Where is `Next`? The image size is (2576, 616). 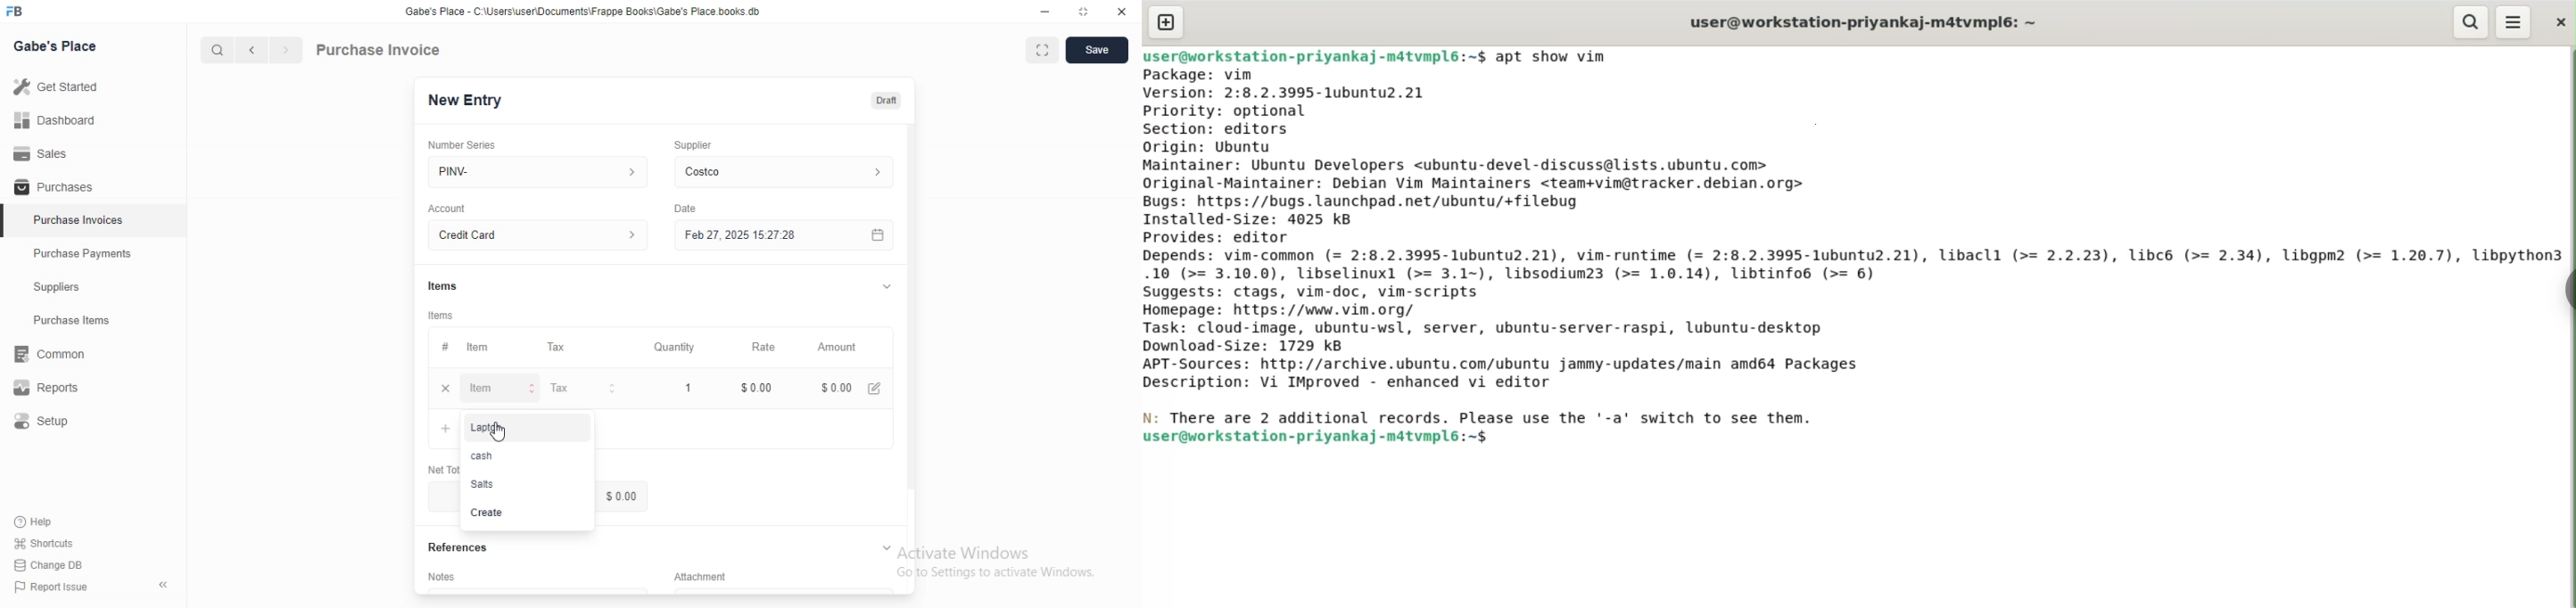
Next is located at coordinates (287, 50).